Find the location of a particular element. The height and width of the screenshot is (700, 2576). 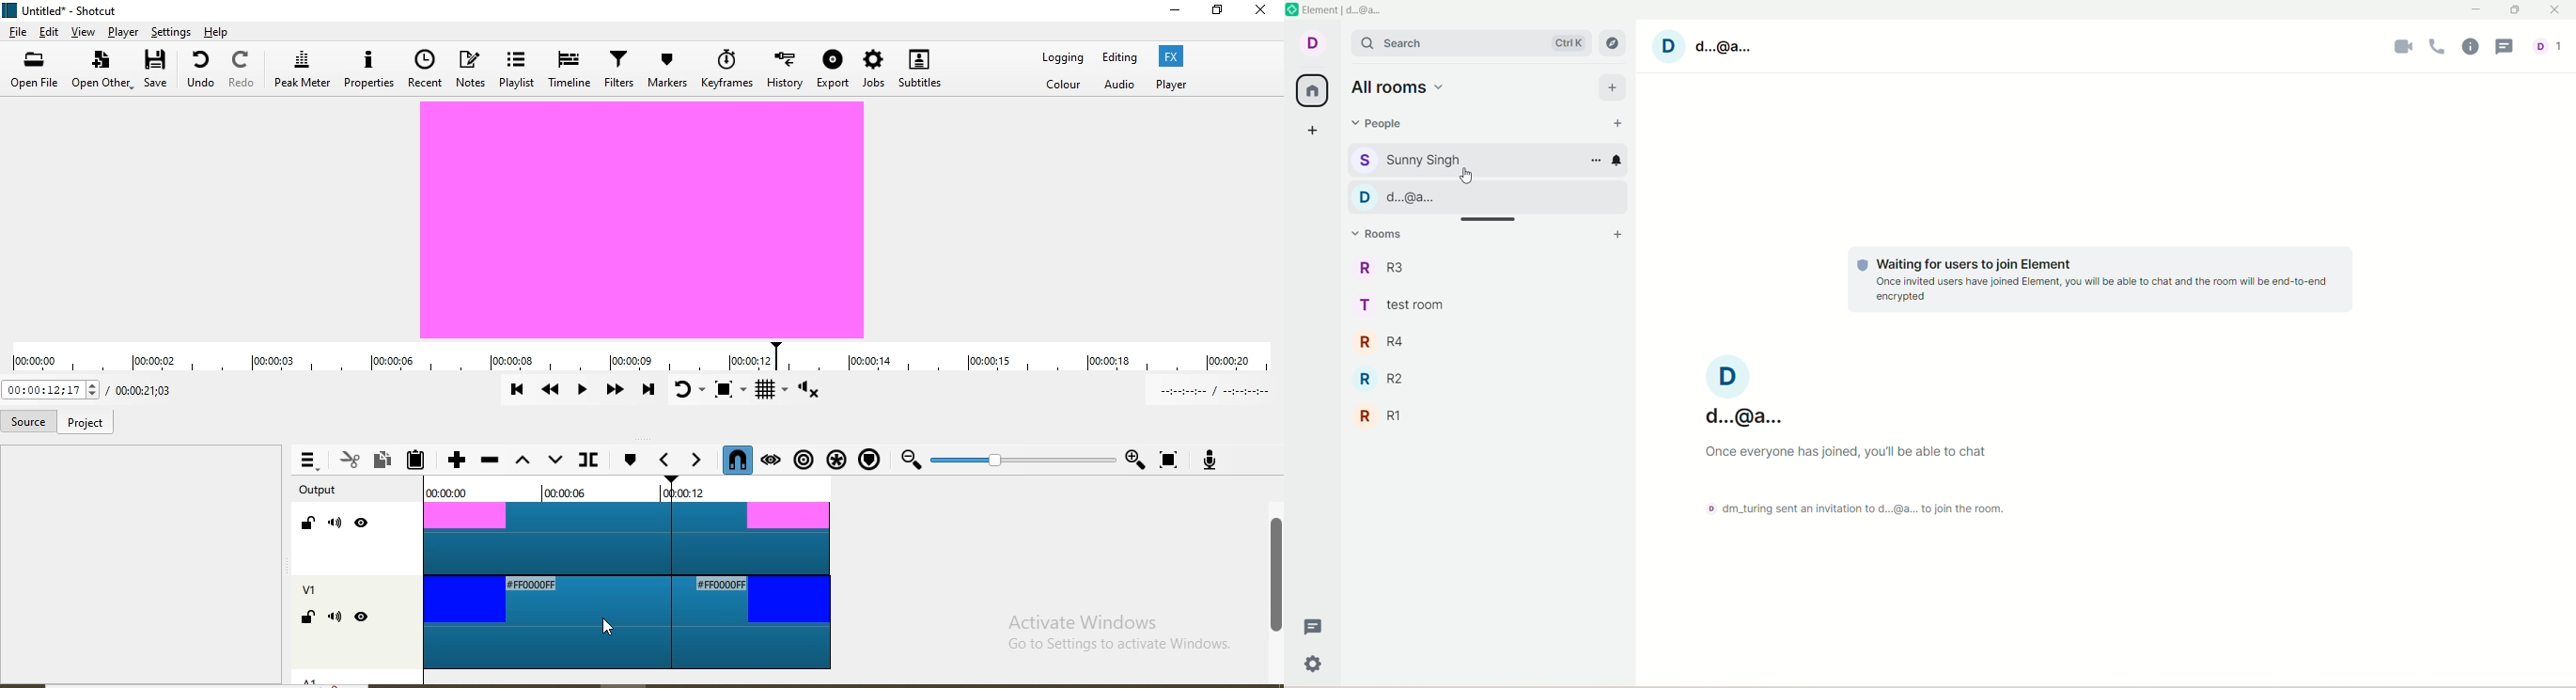

view is located at coordinates (82, 33).